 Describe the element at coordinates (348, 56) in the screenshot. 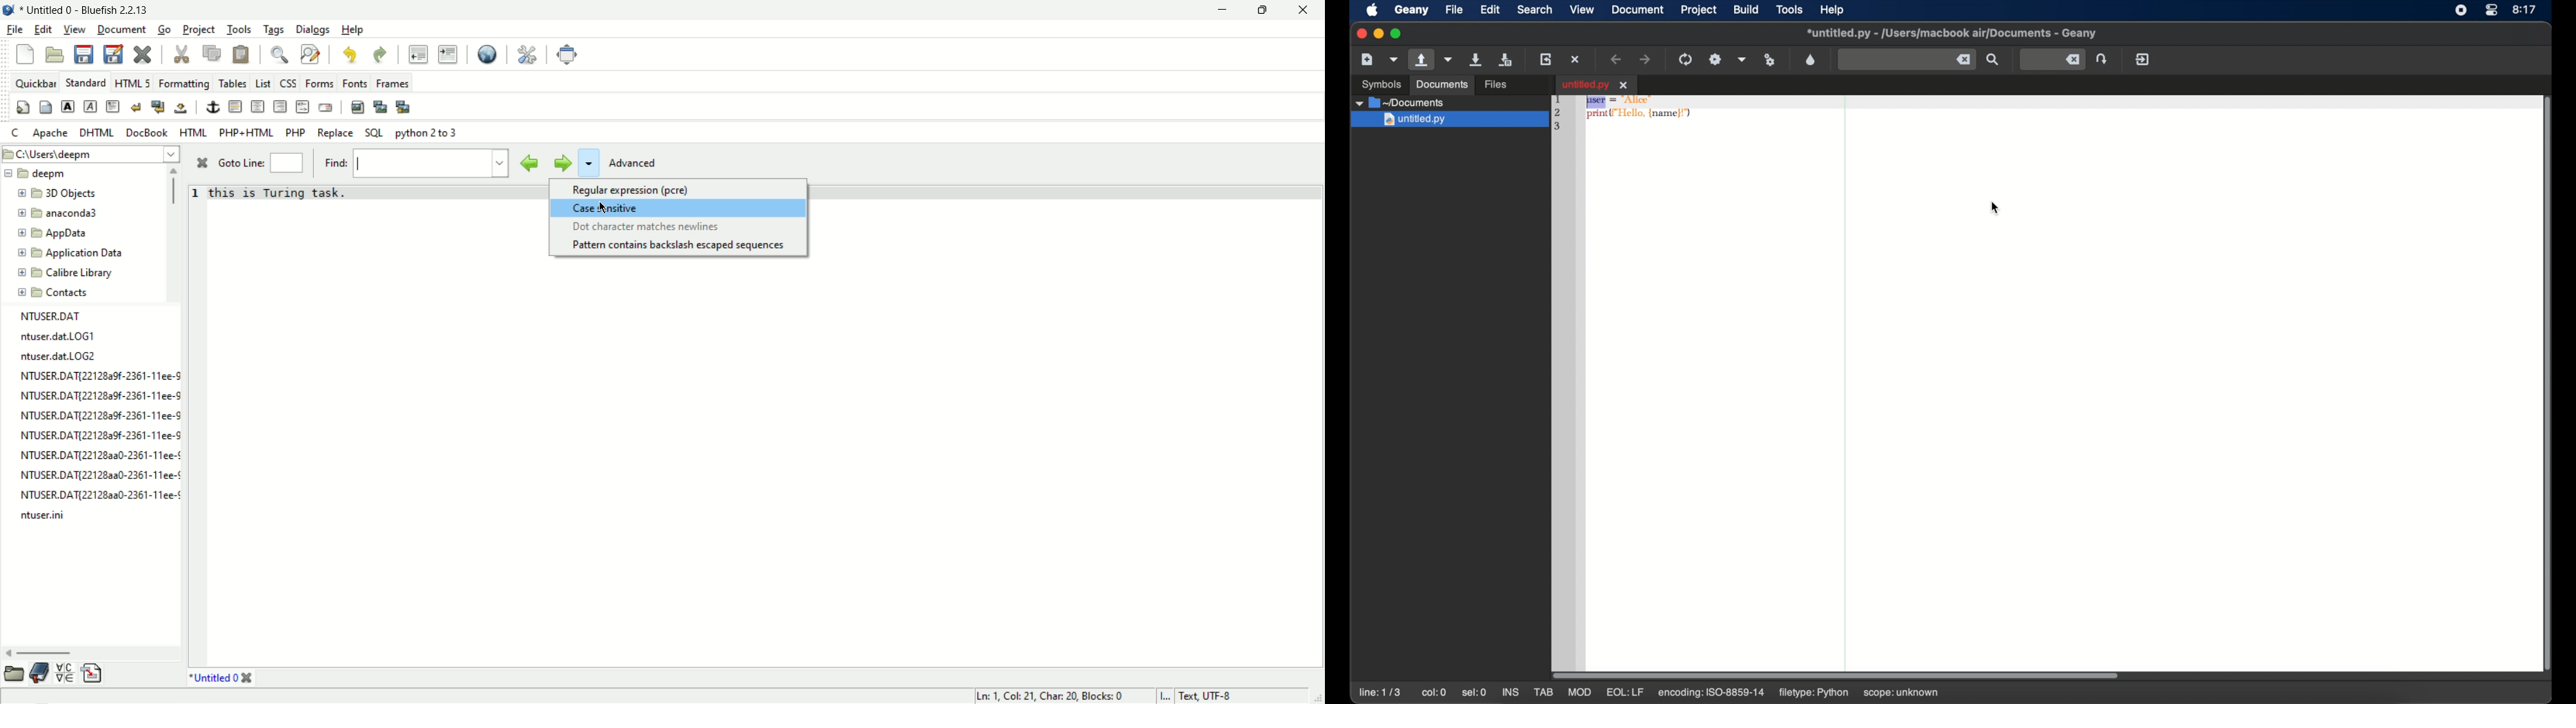

I see `undo` at that location.